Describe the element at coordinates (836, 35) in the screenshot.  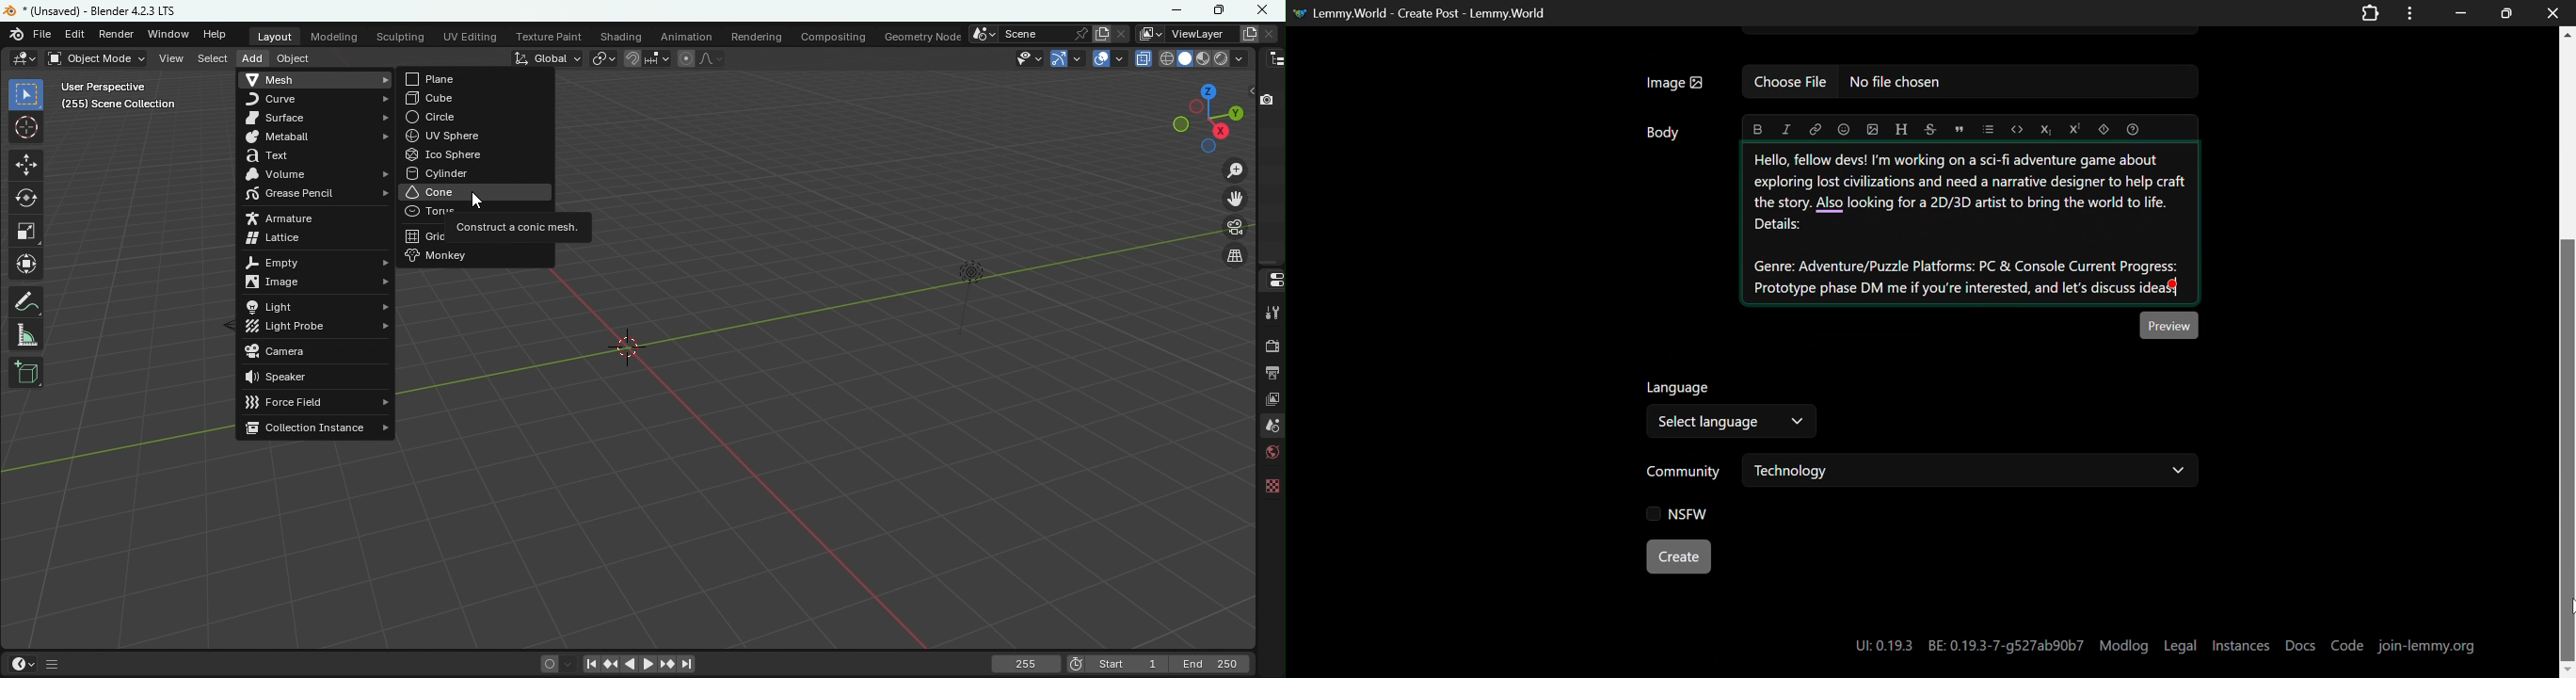
I see `Compositing` at that location.